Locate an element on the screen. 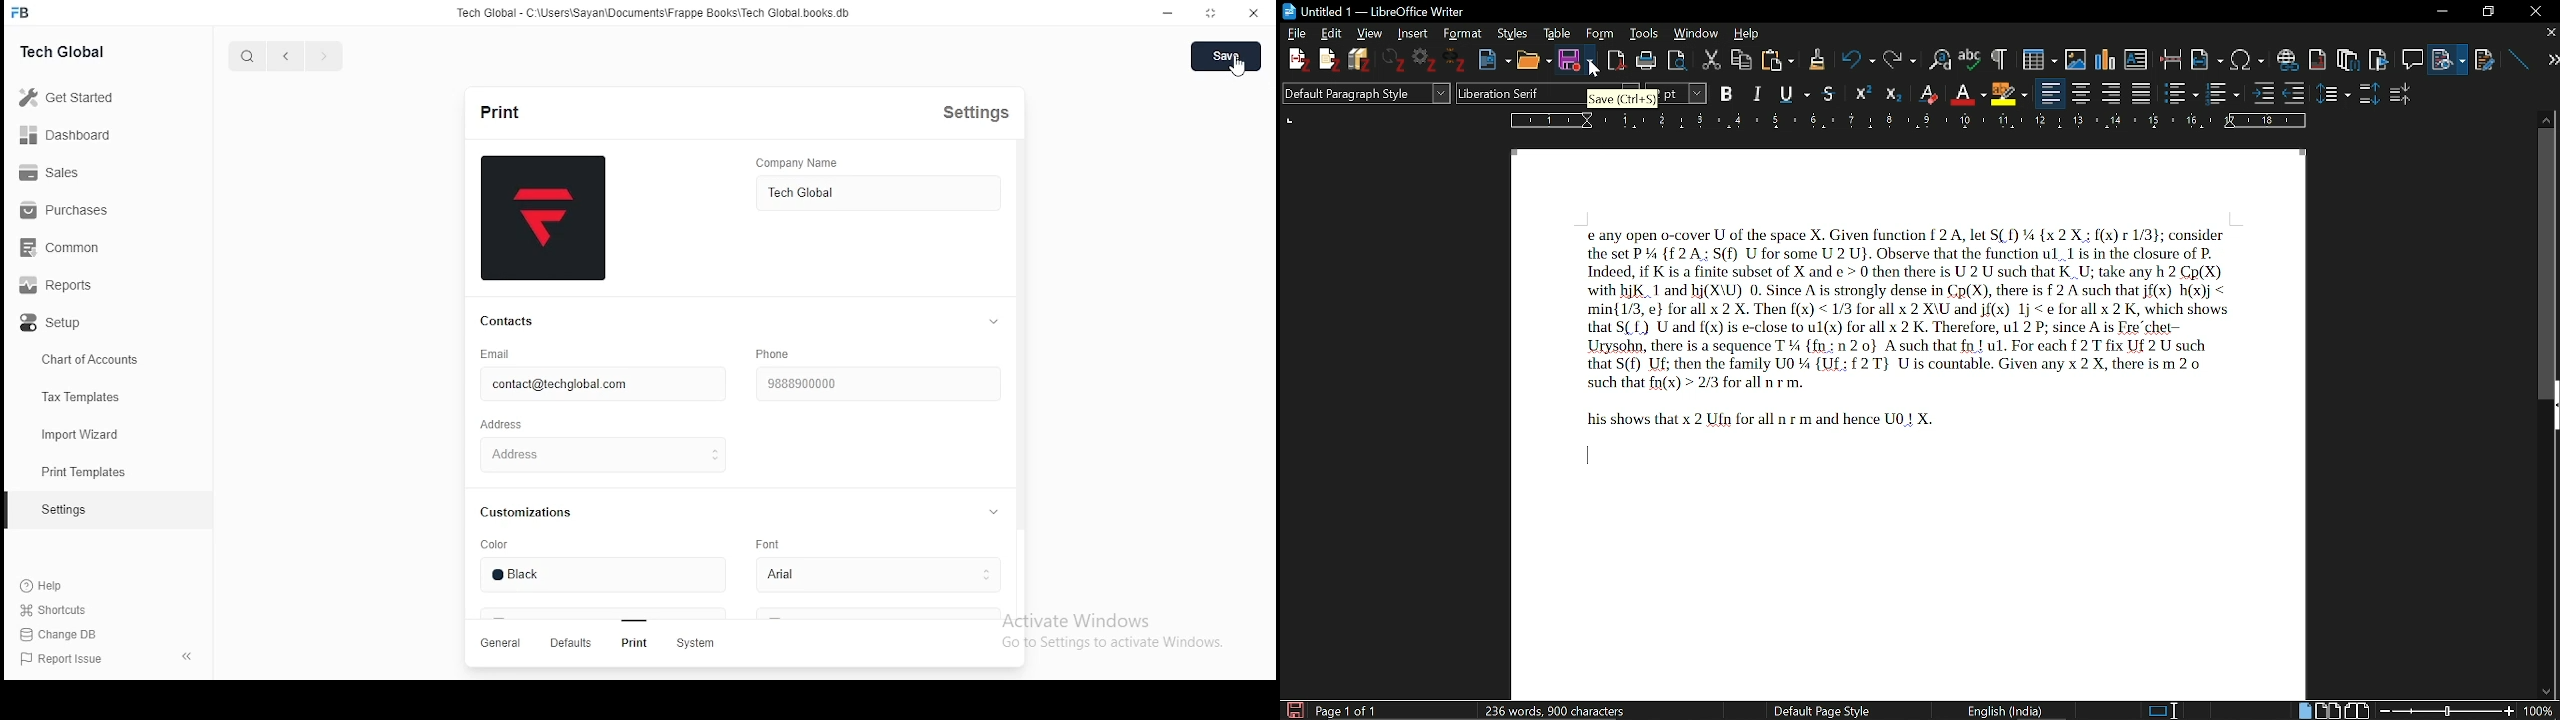 The height and width of the screenshot is (728, 2576). Insert page break is located at coordinates (2171, 56).